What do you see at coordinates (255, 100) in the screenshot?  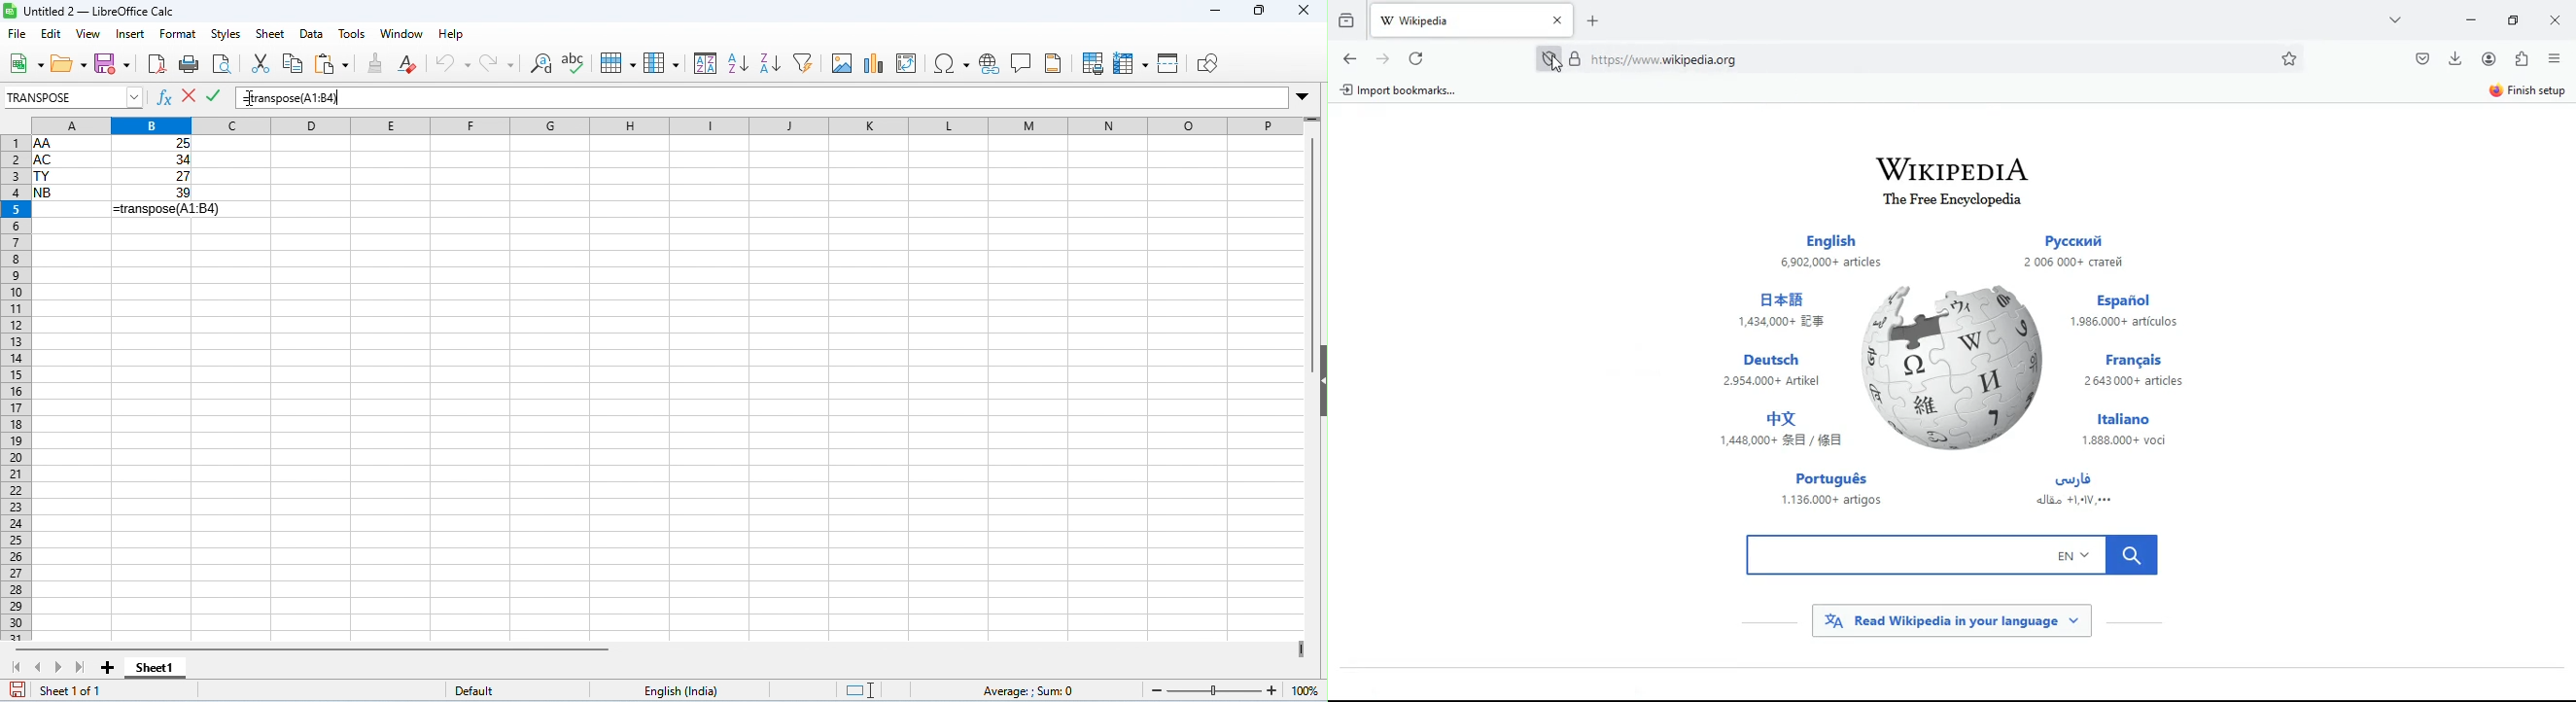 I see `cursor` at bounding box center [255, 100].